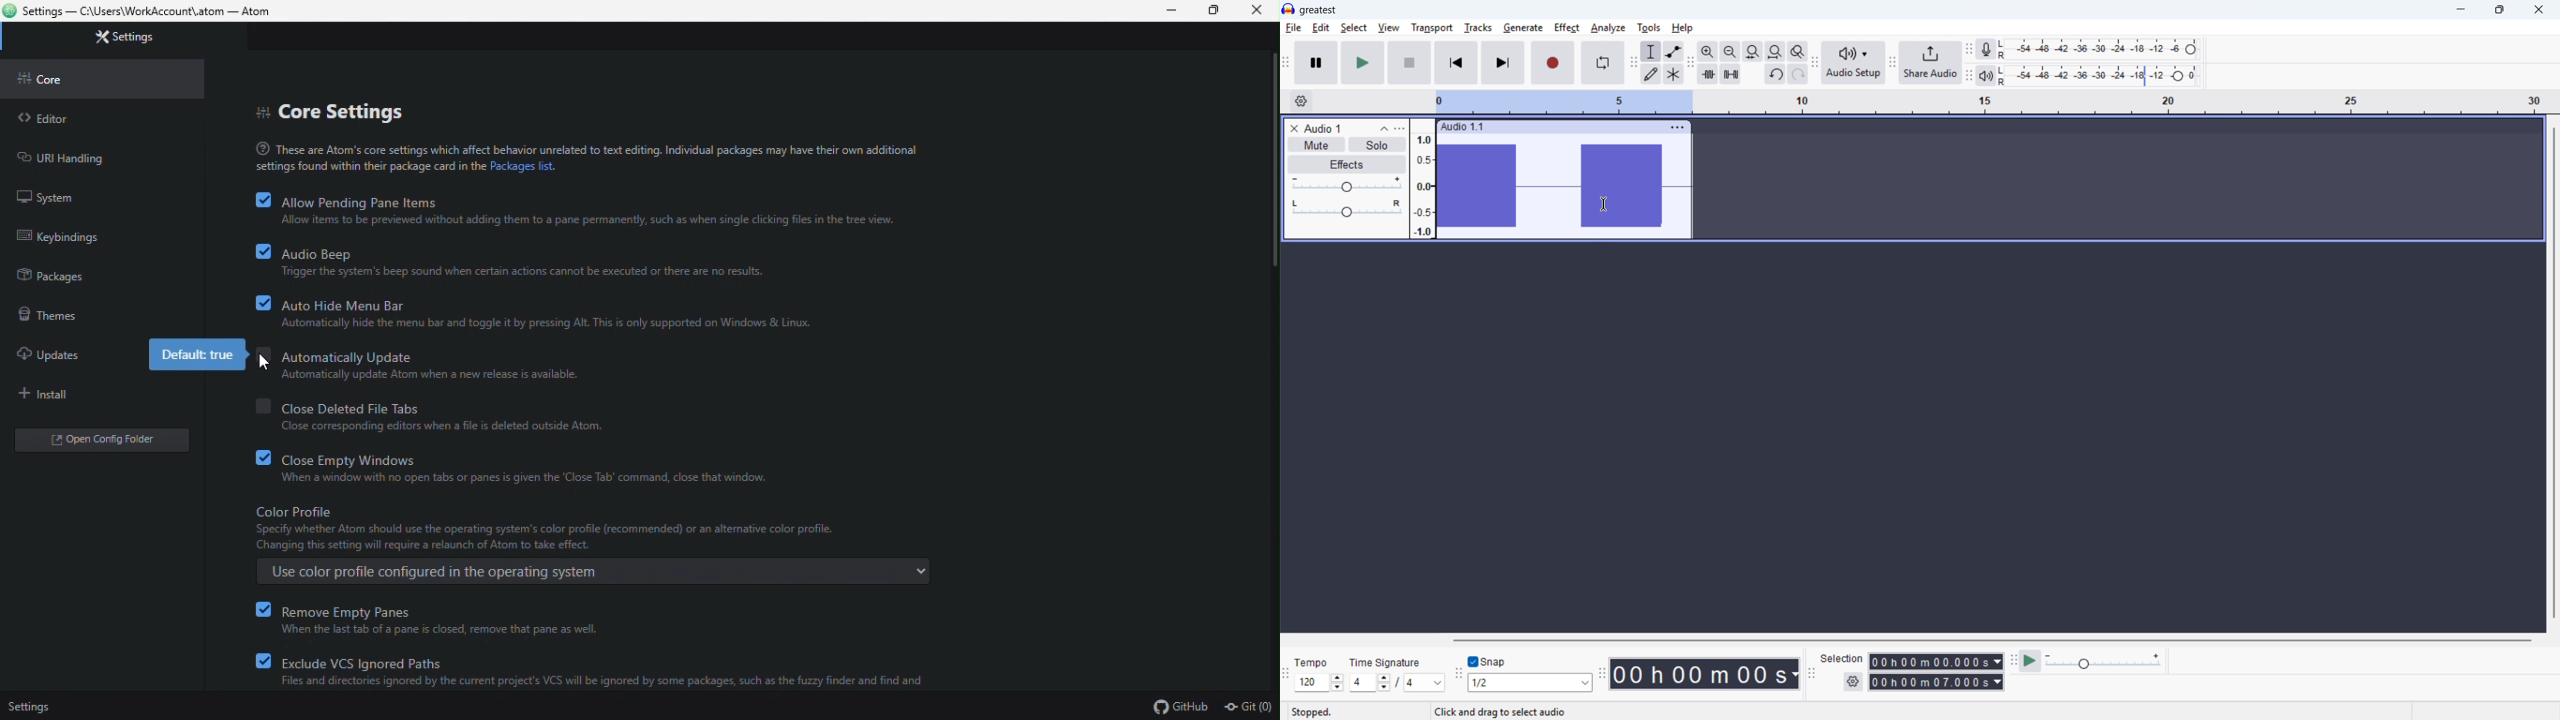 The height and width of the screenshot is (728, 2576). I want to click on time signature, so click(1385, 663).